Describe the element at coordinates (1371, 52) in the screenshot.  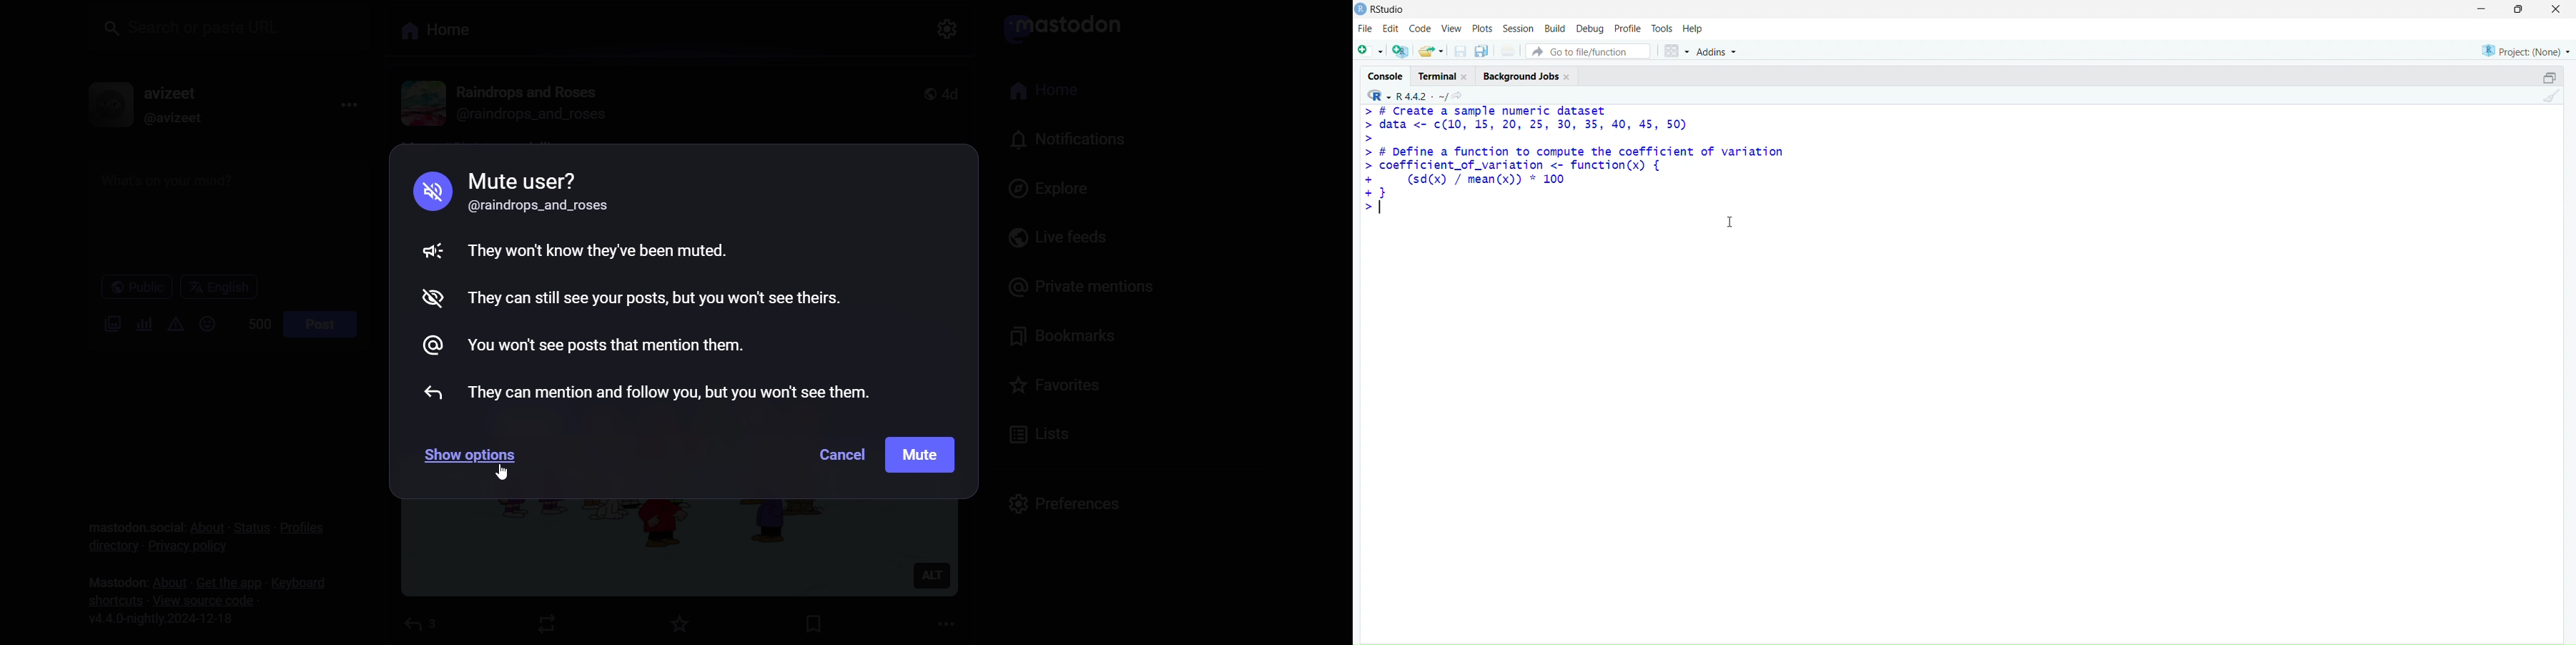
I see `add file as` at that location.